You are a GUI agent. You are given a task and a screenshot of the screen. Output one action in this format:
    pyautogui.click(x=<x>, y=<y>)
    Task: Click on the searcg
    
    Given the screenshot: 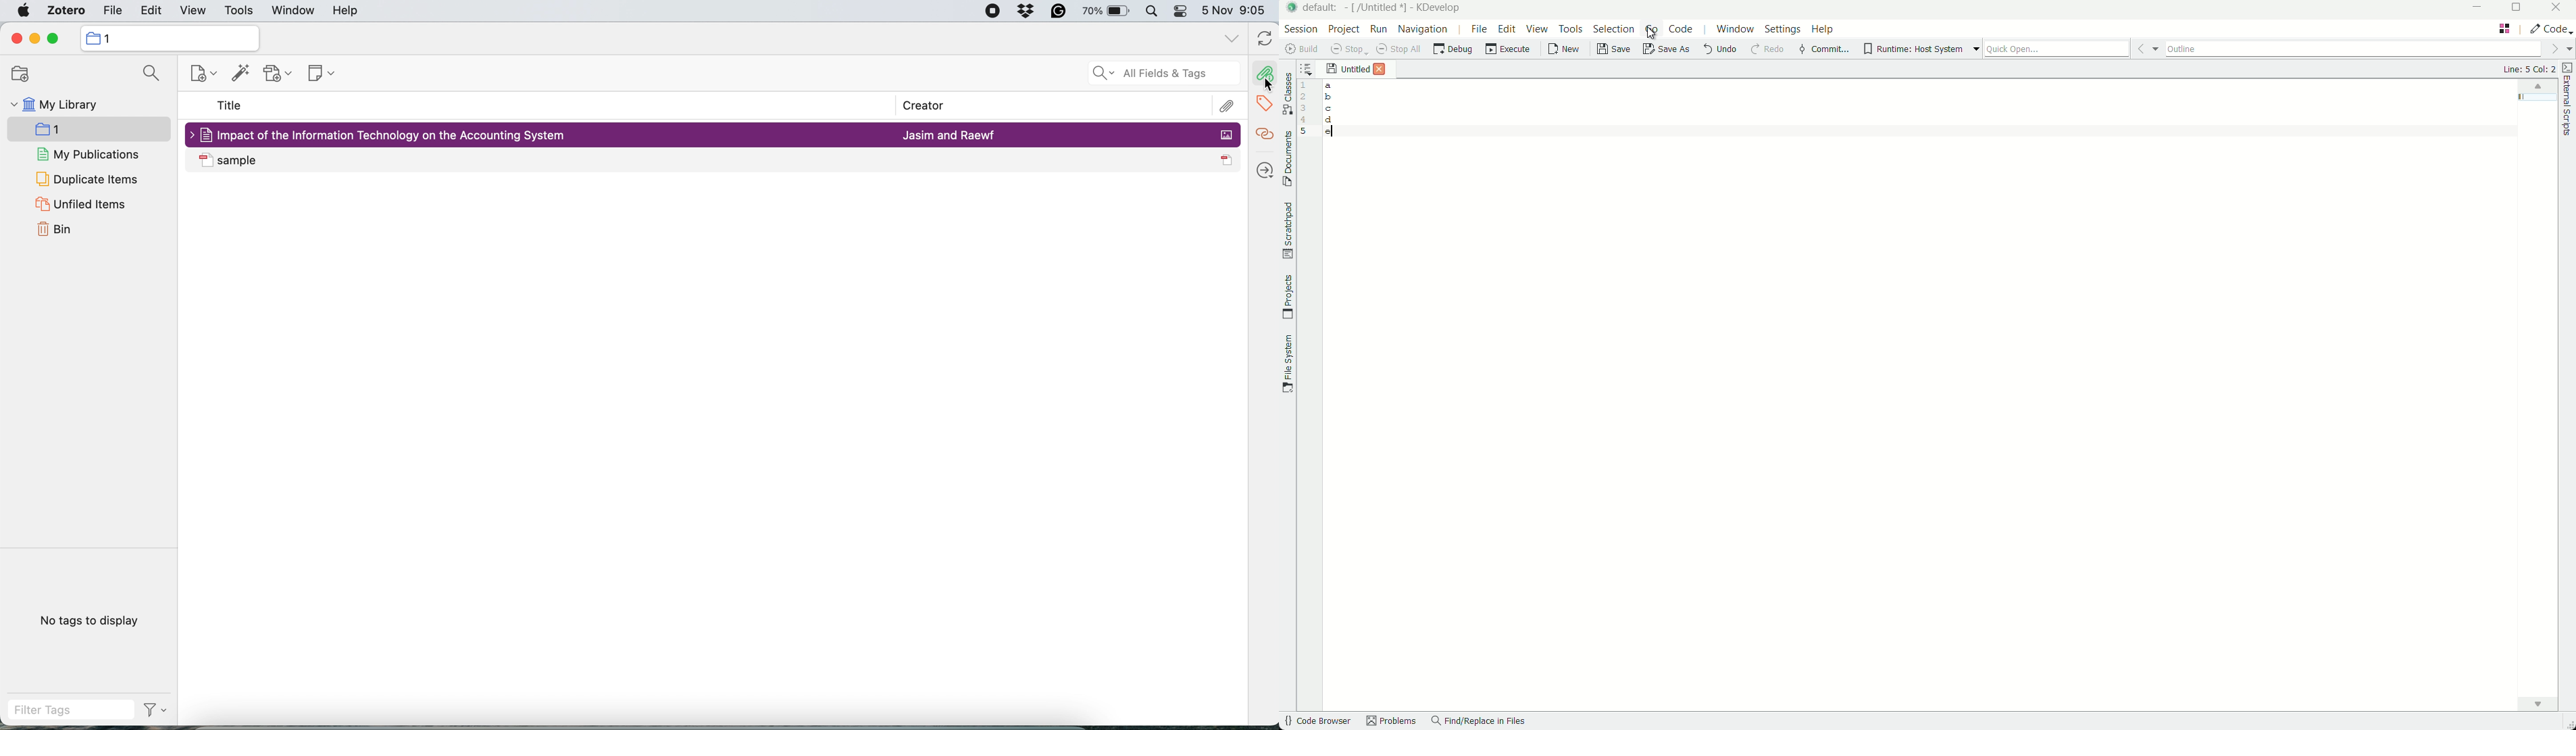 What is the action you would take?
    pyautogui.click(x=147, y=75)
    